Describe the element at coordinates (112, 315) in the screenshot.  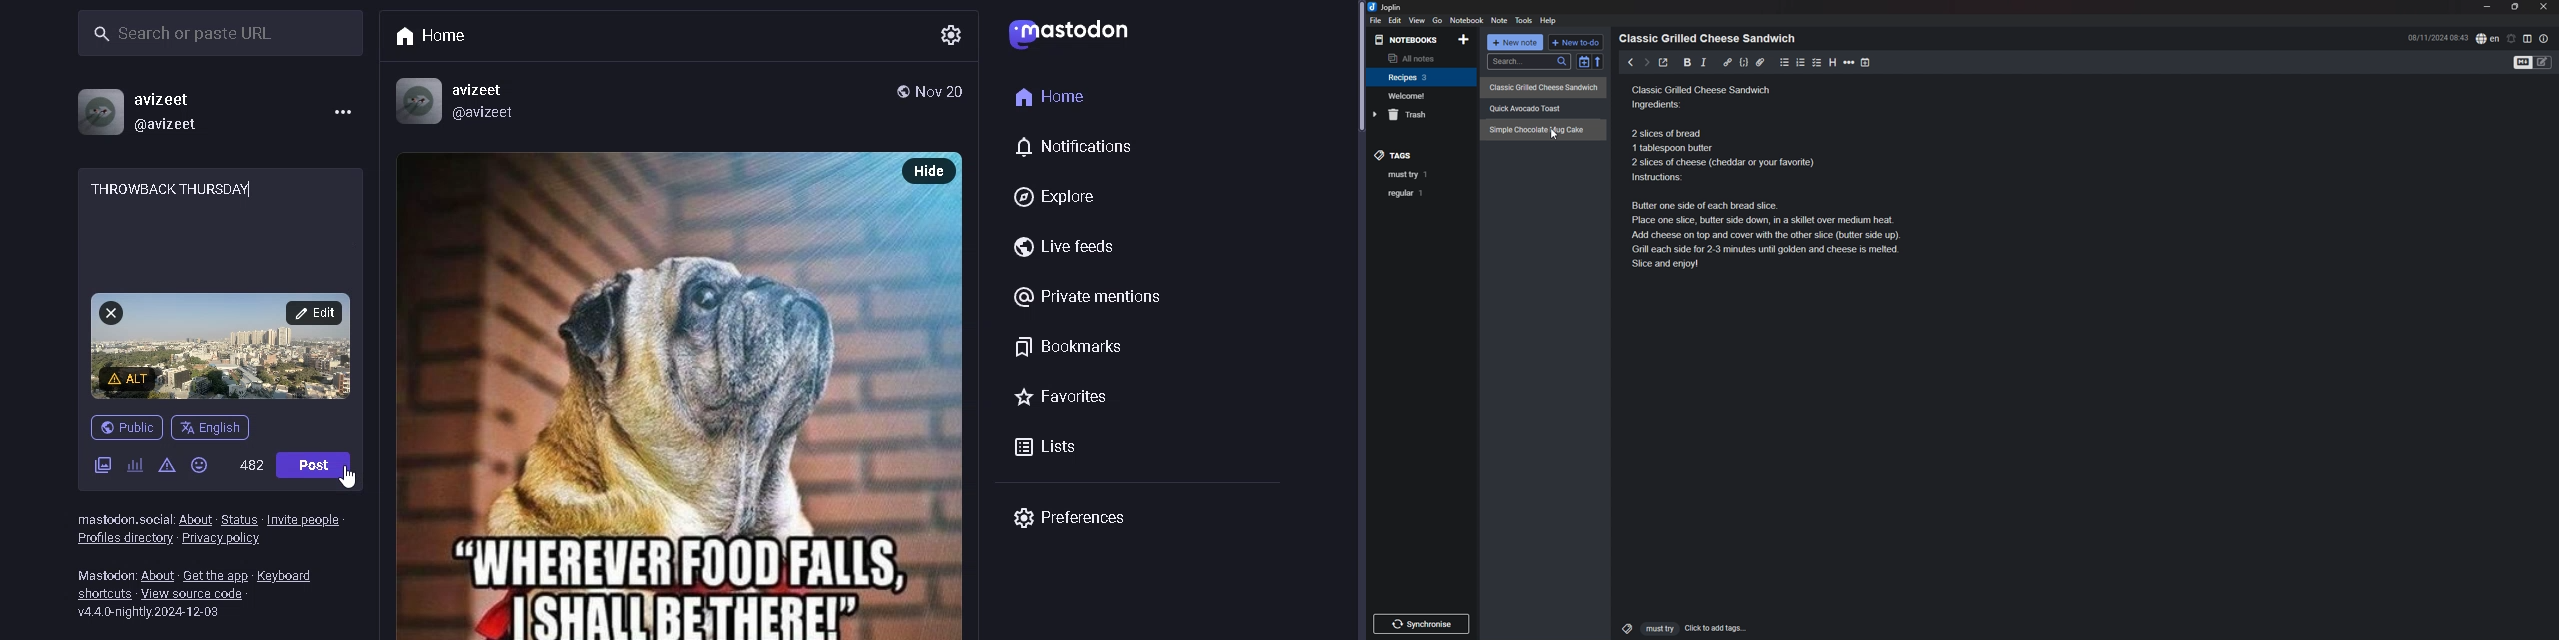
I see `remove` at that location.